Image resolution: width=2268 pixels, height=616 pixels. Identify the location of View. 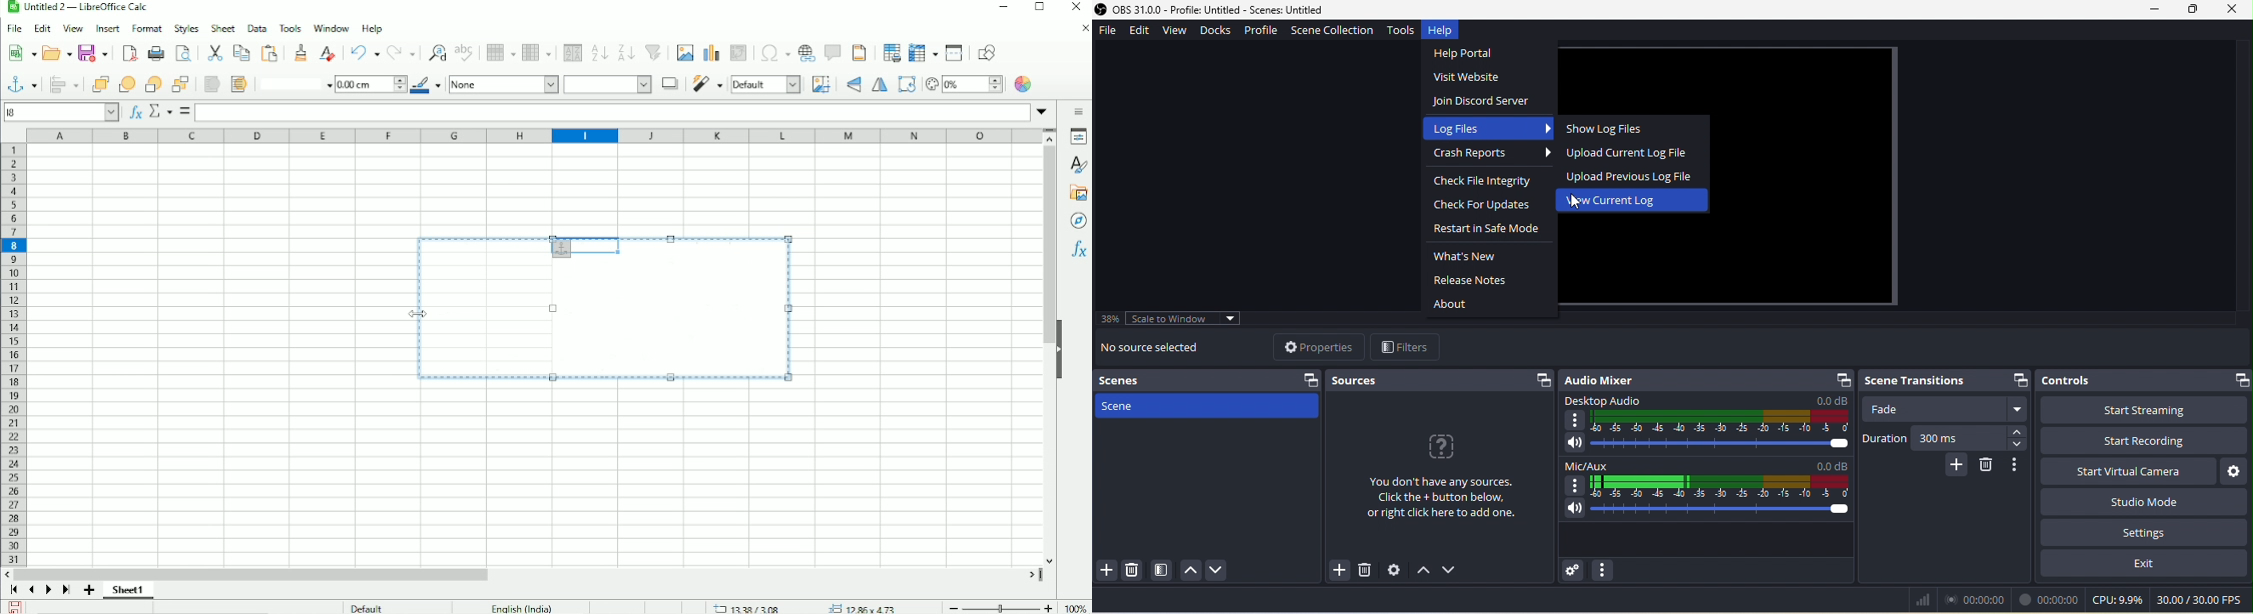
(73, 28).